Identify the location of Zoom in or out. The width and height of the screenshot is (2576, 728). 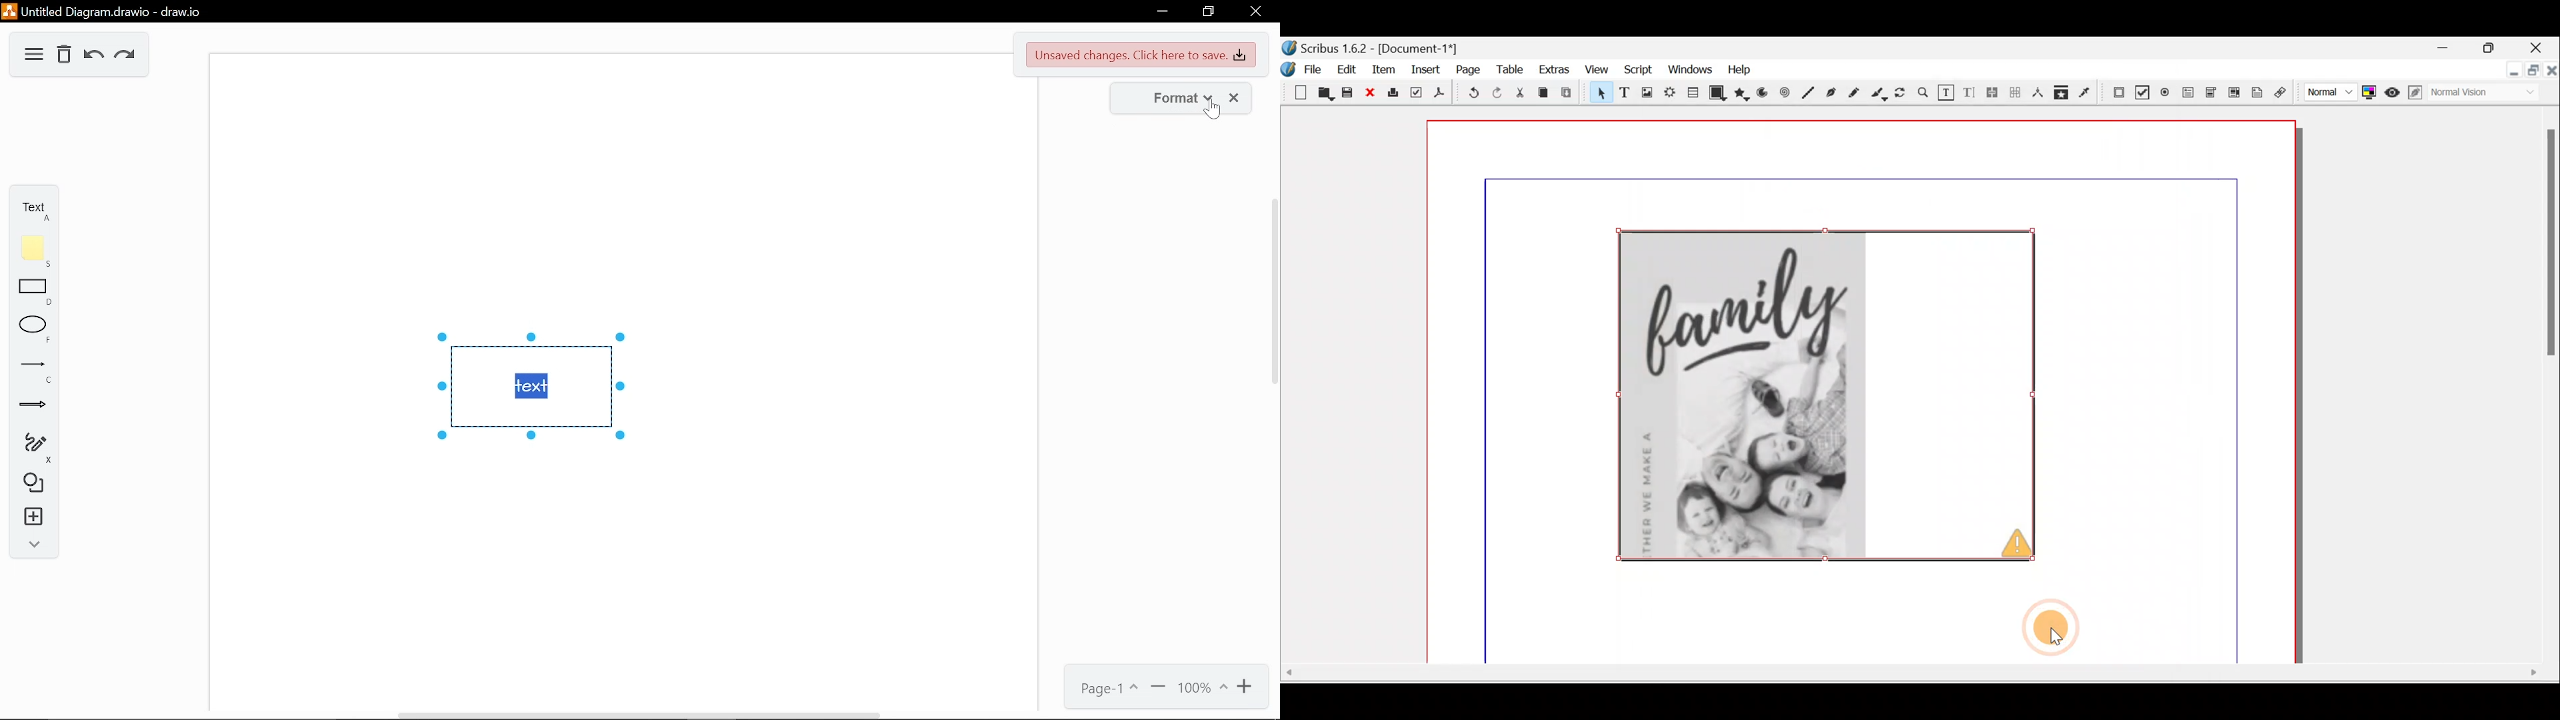
(1922, 90).